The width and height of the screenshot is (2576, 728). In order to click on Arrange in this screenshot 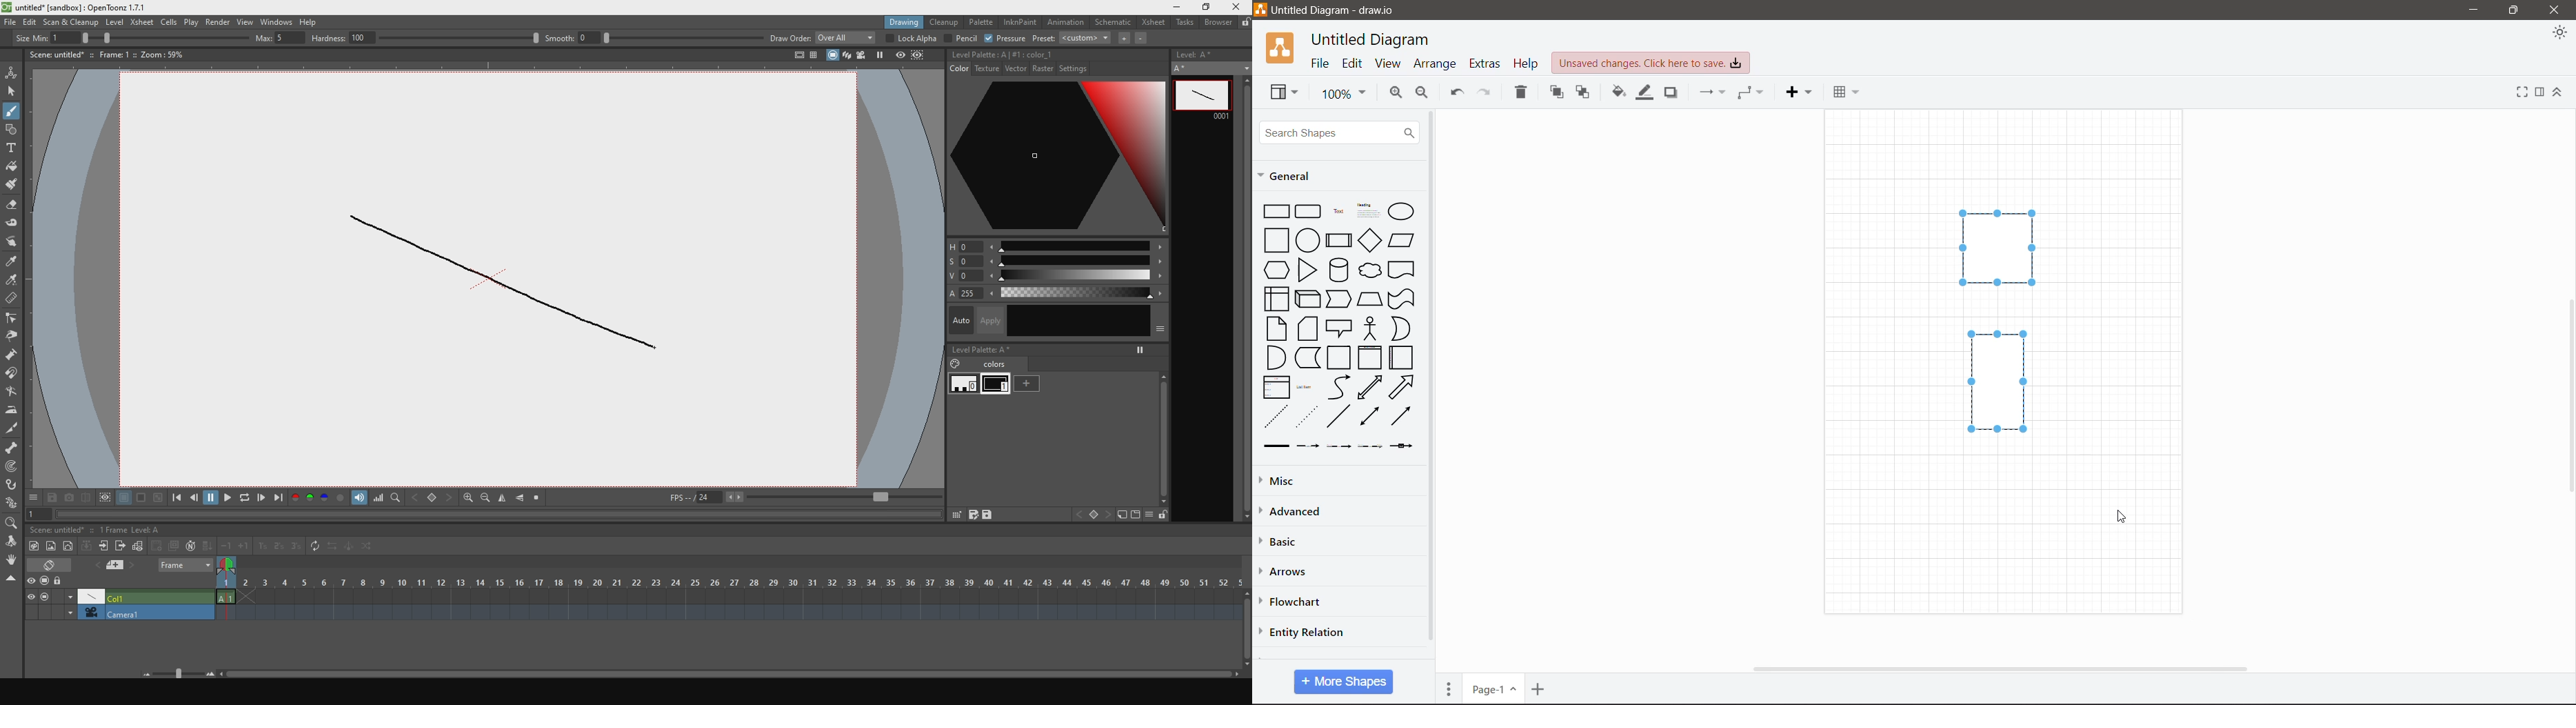, I will do `click(1436, 63)`.